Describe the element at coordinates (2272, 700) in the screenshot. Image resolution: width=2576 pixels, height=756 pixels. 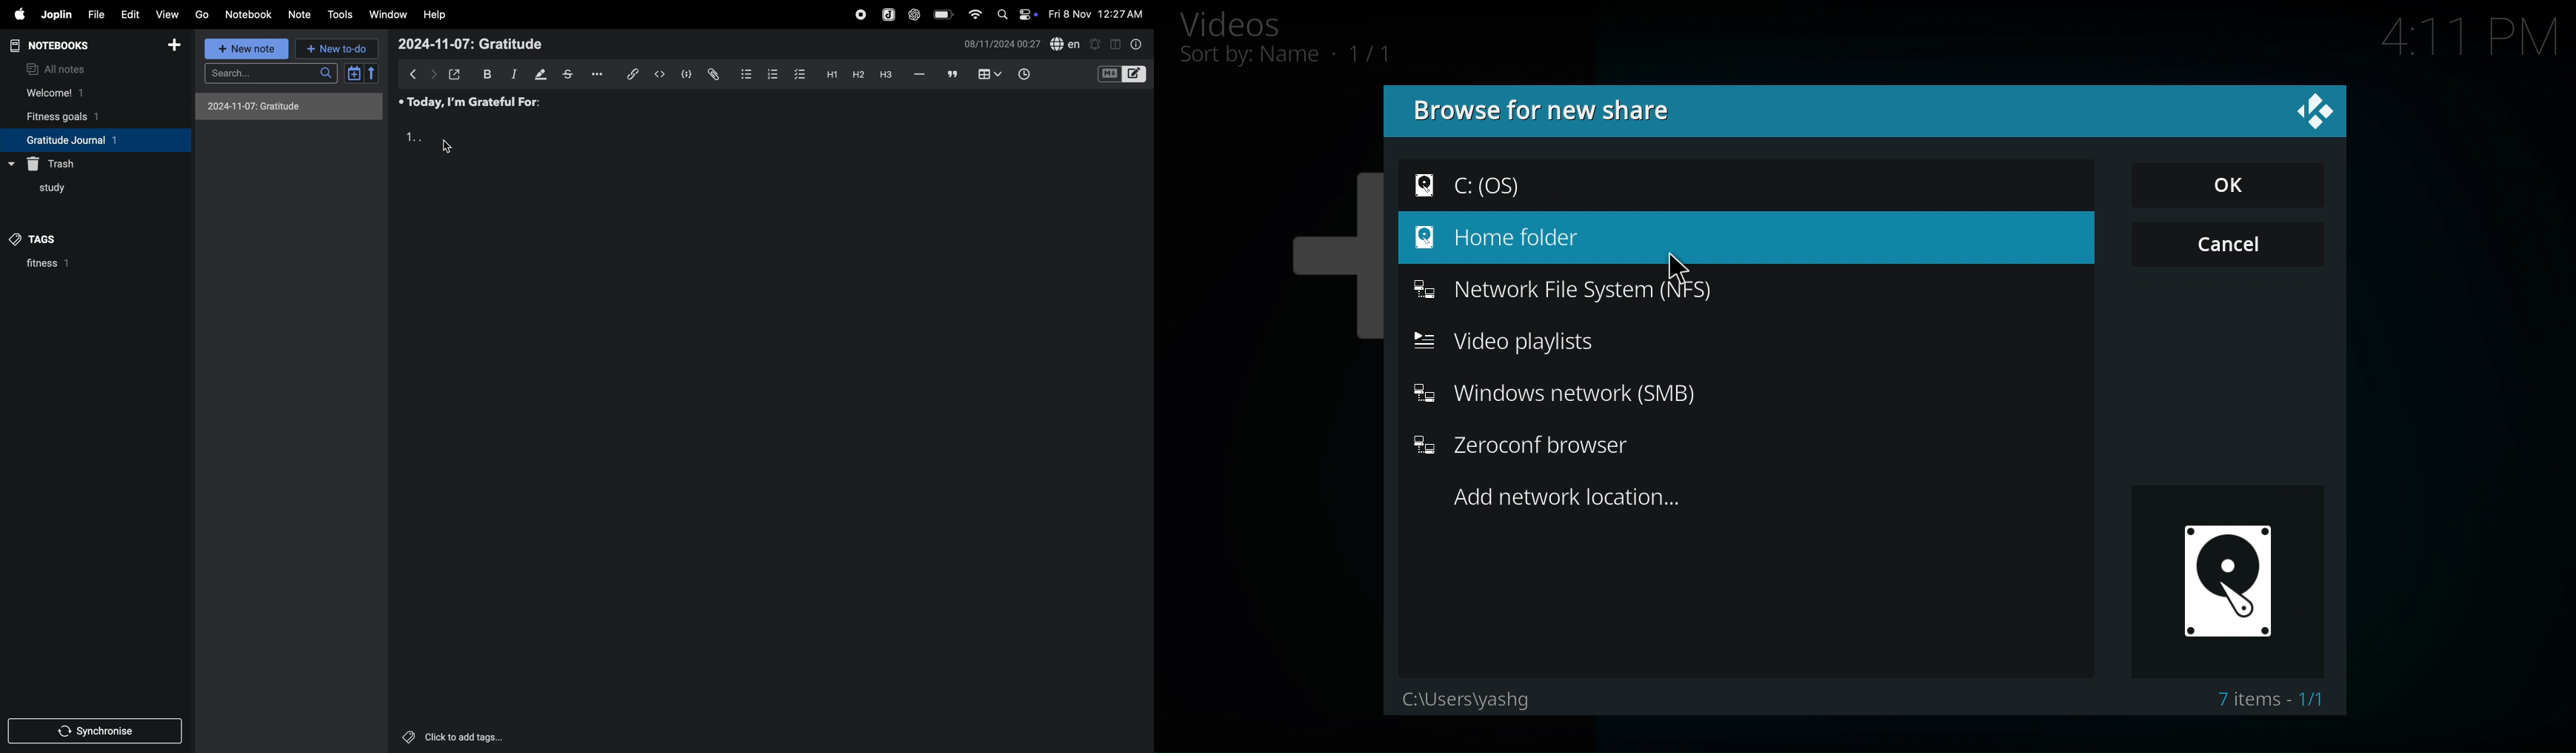
I see `2 Items • 1/1` at that location.